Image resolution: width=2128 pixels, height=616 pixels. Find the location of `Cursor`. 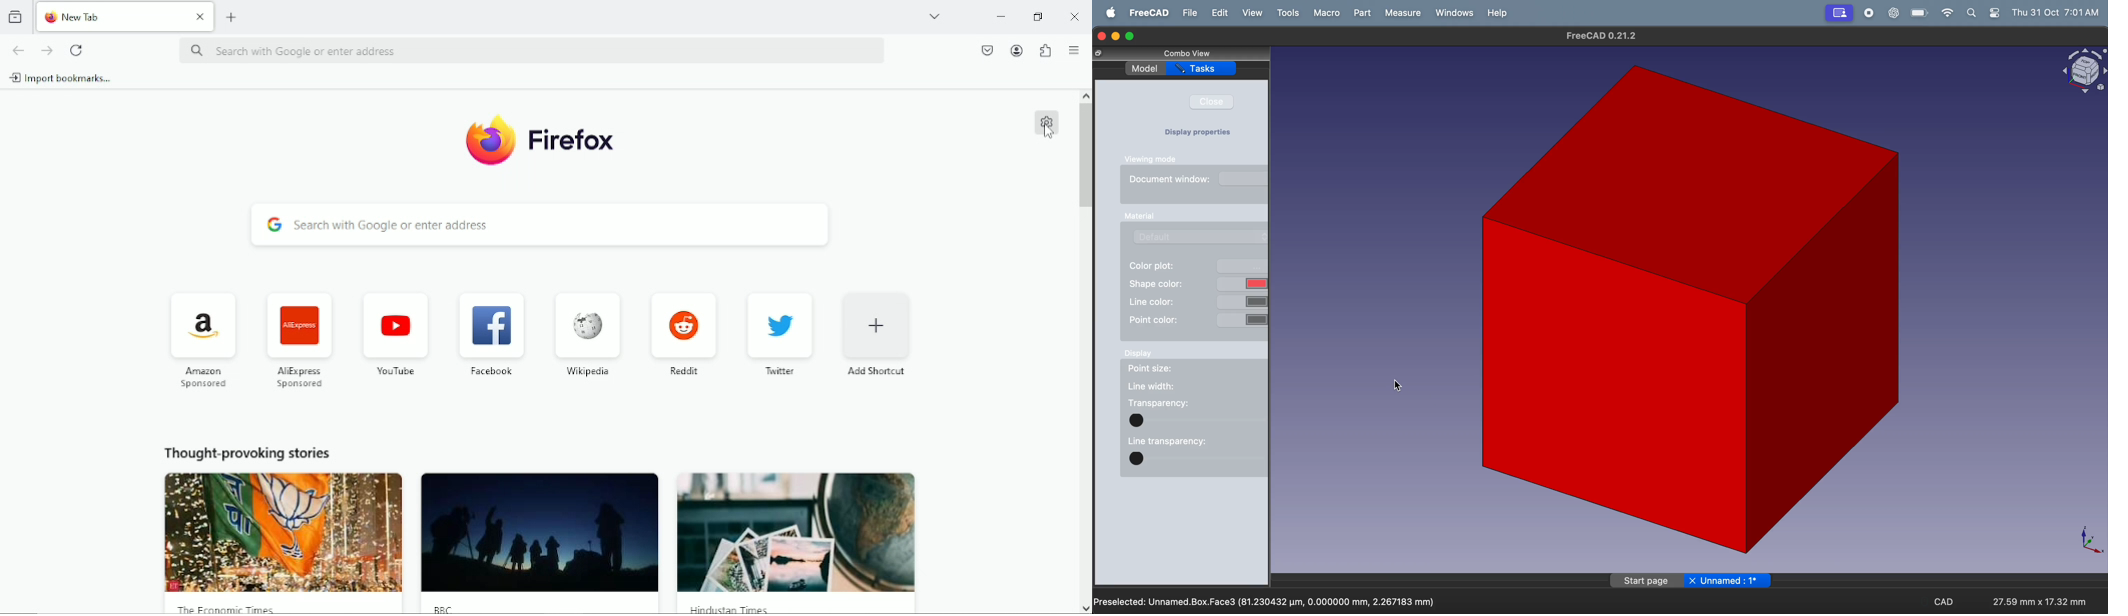

Cursor is located at coordinates (1049, 134).